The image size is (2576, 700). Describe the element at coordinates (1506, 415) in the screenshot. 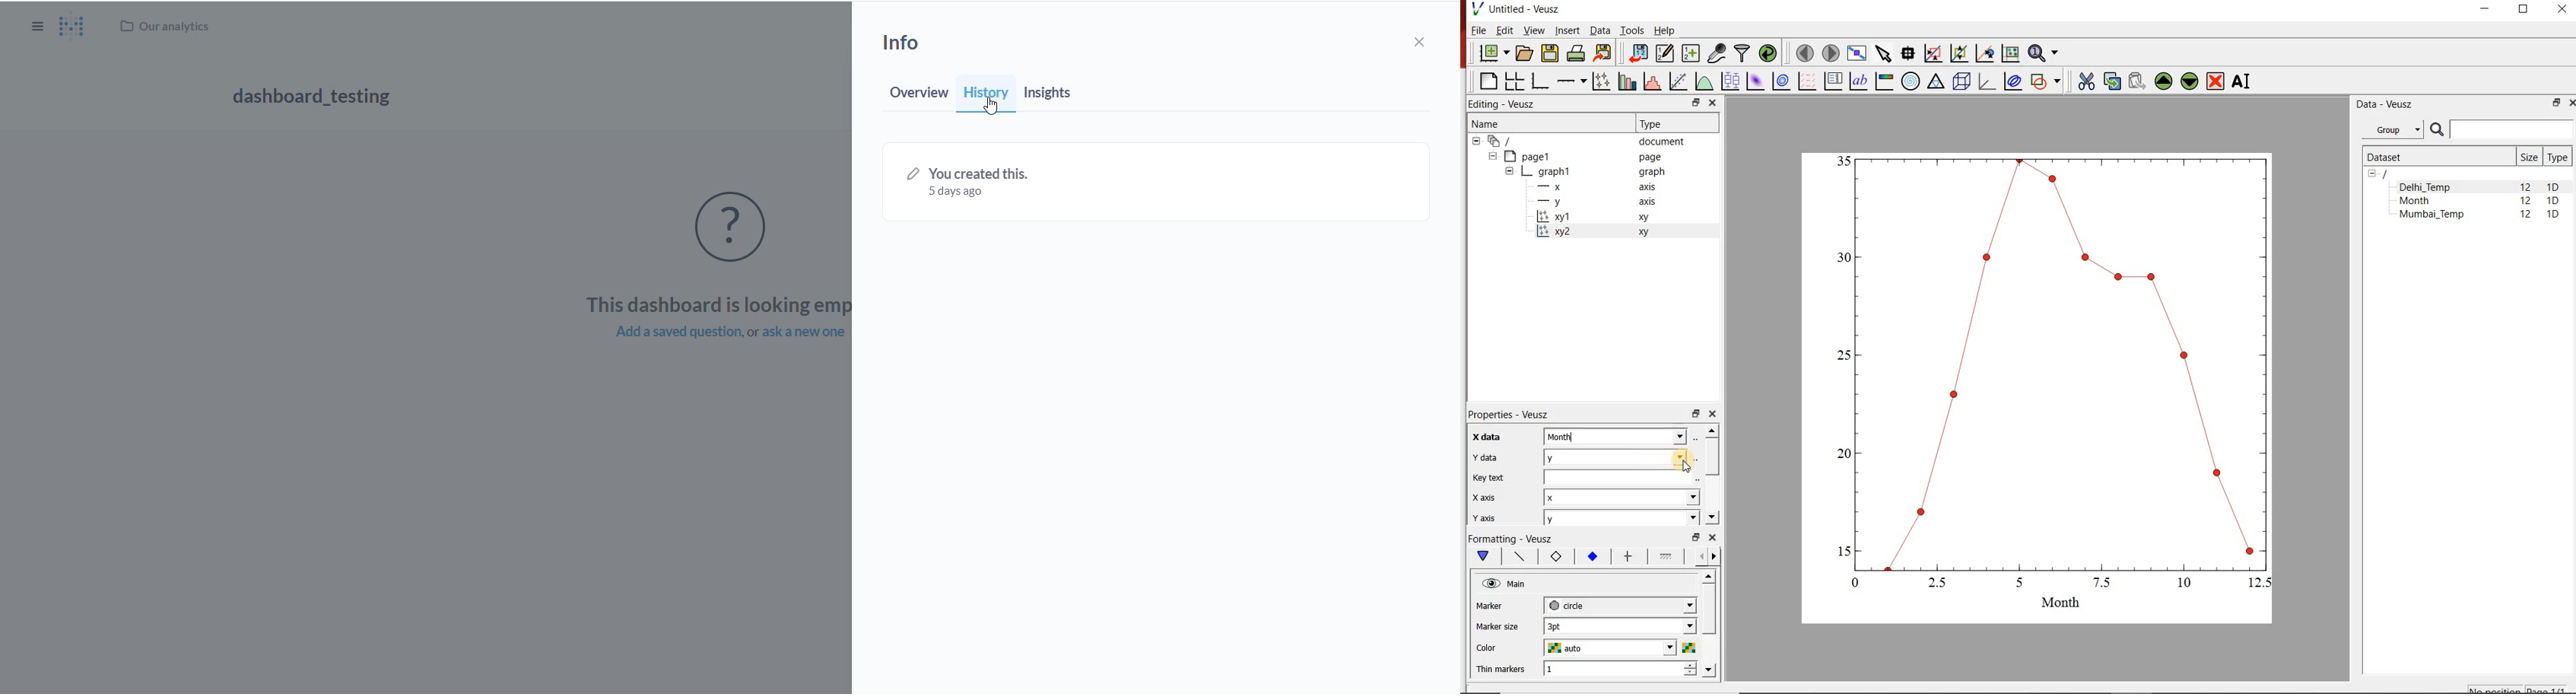

I see `Properties - Veusz` at that location.